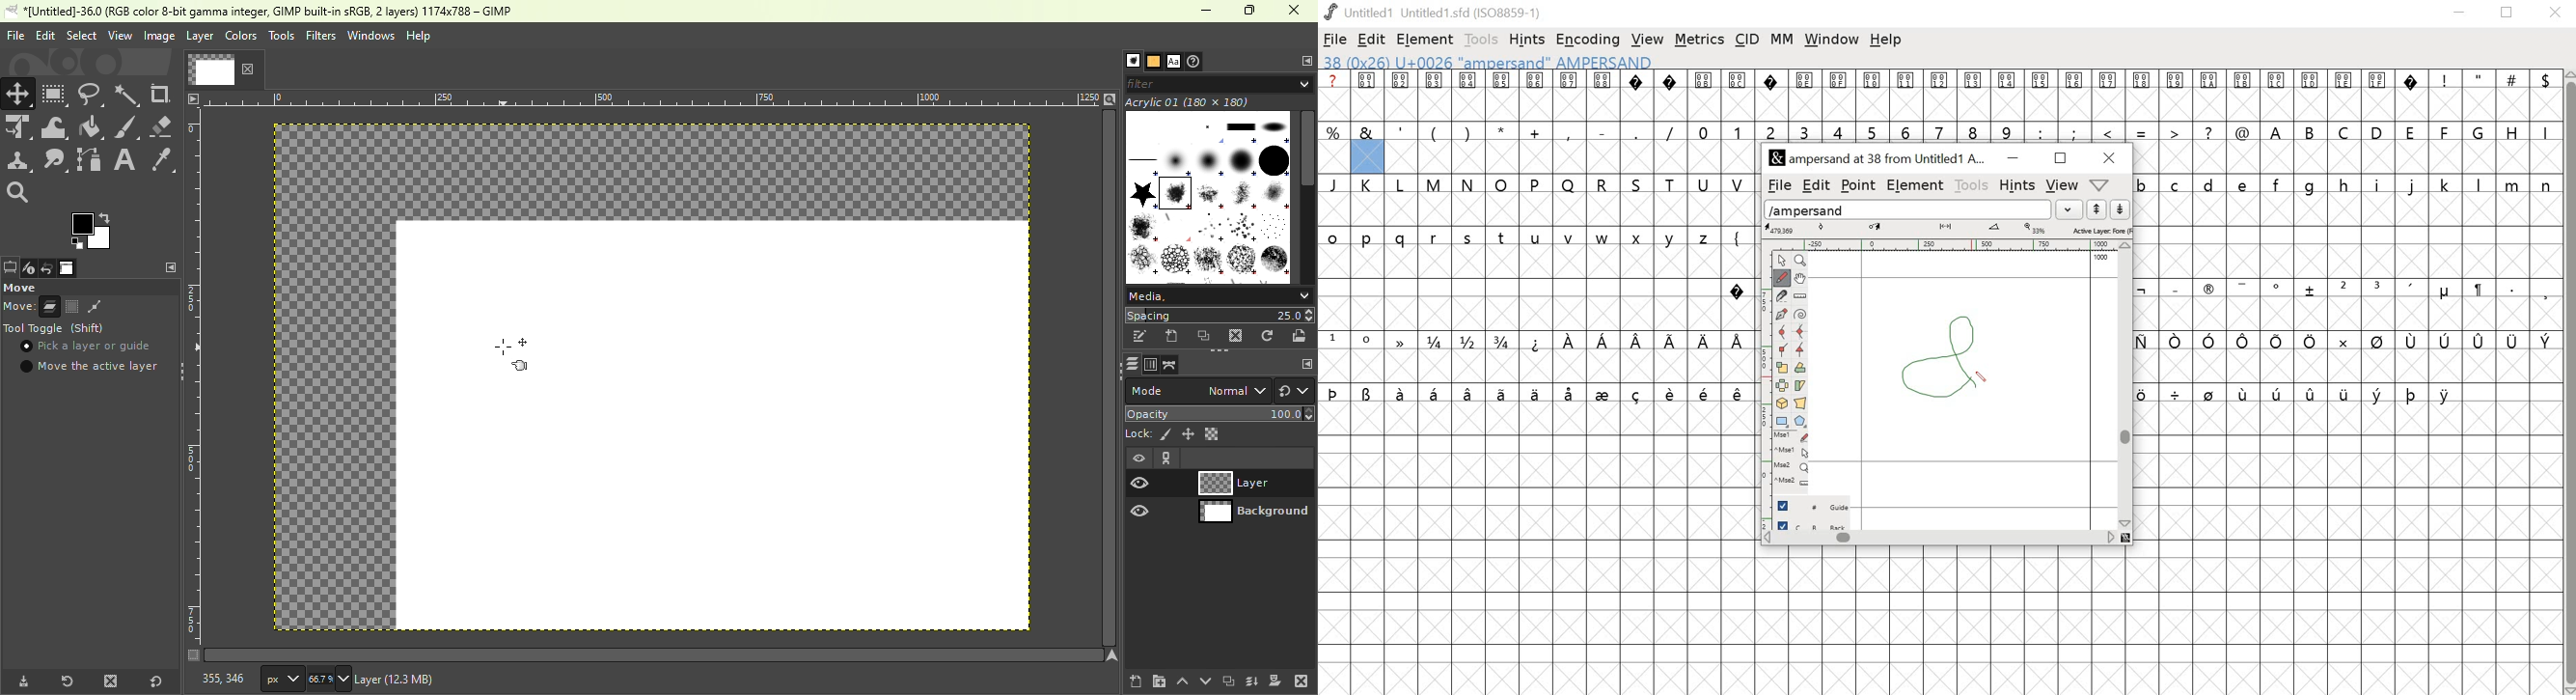  Describe the element at coordinates (2378, 184) in the screenshot. I see `i` at that location.